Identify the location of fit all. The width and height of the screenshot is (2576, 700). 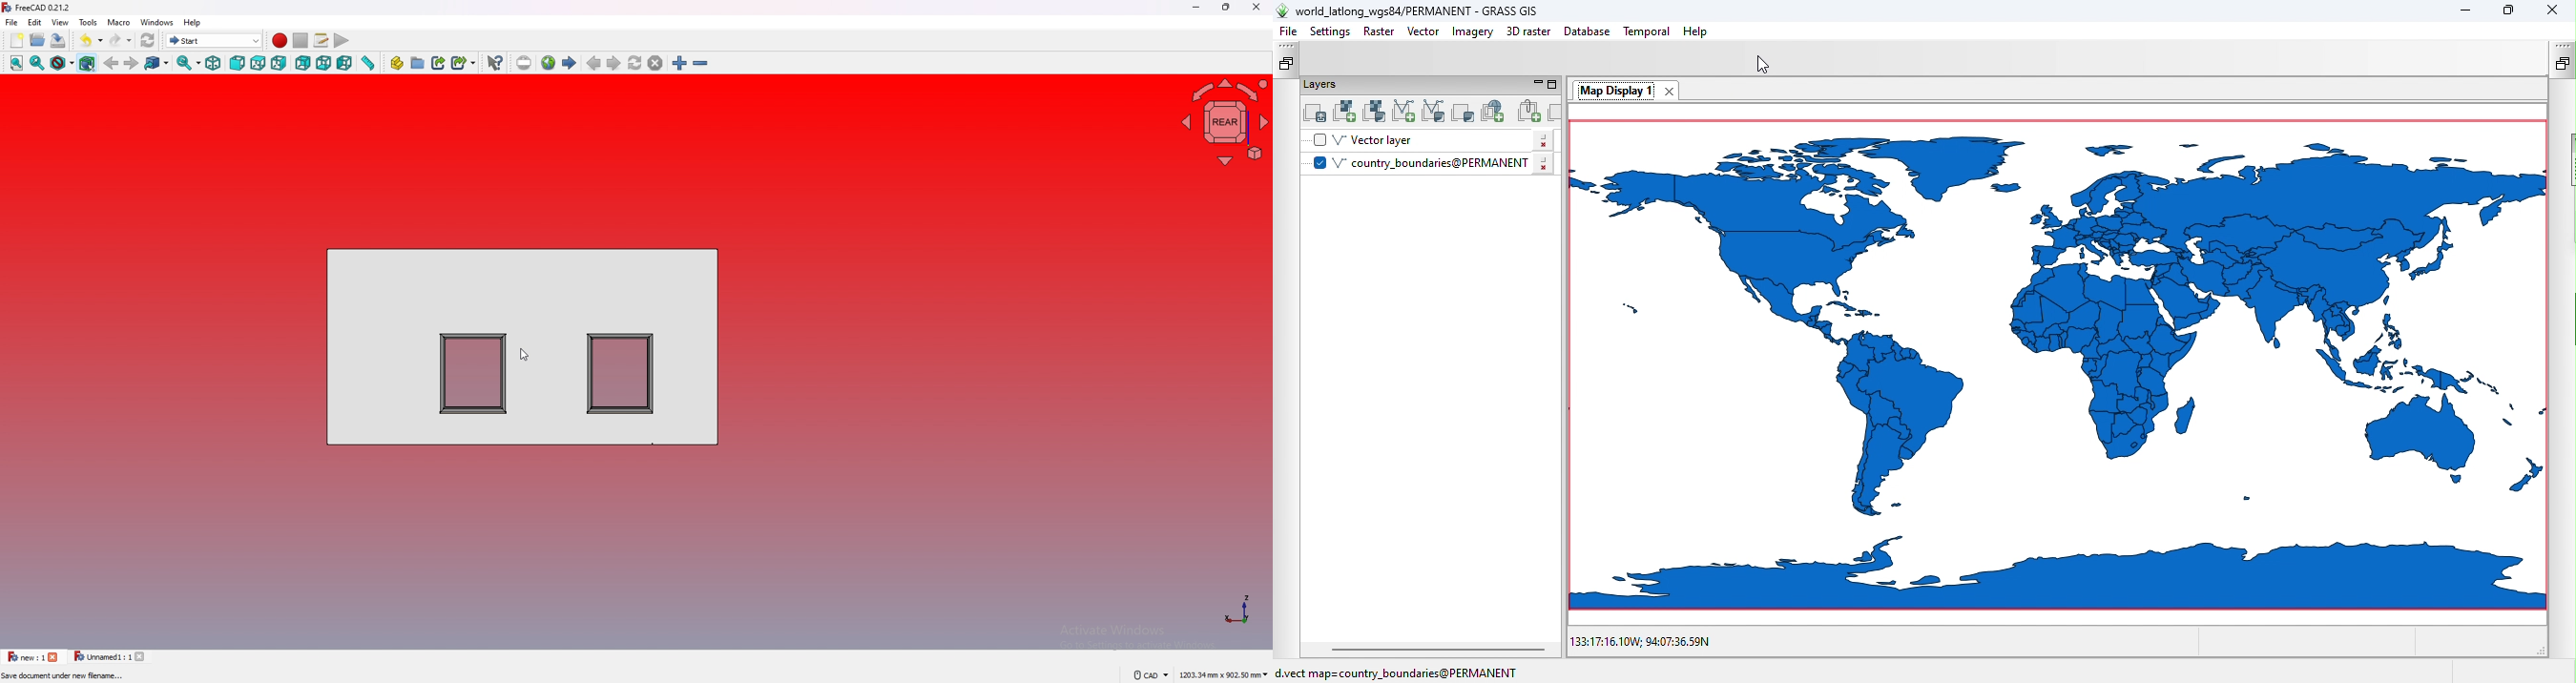
(17, 62).